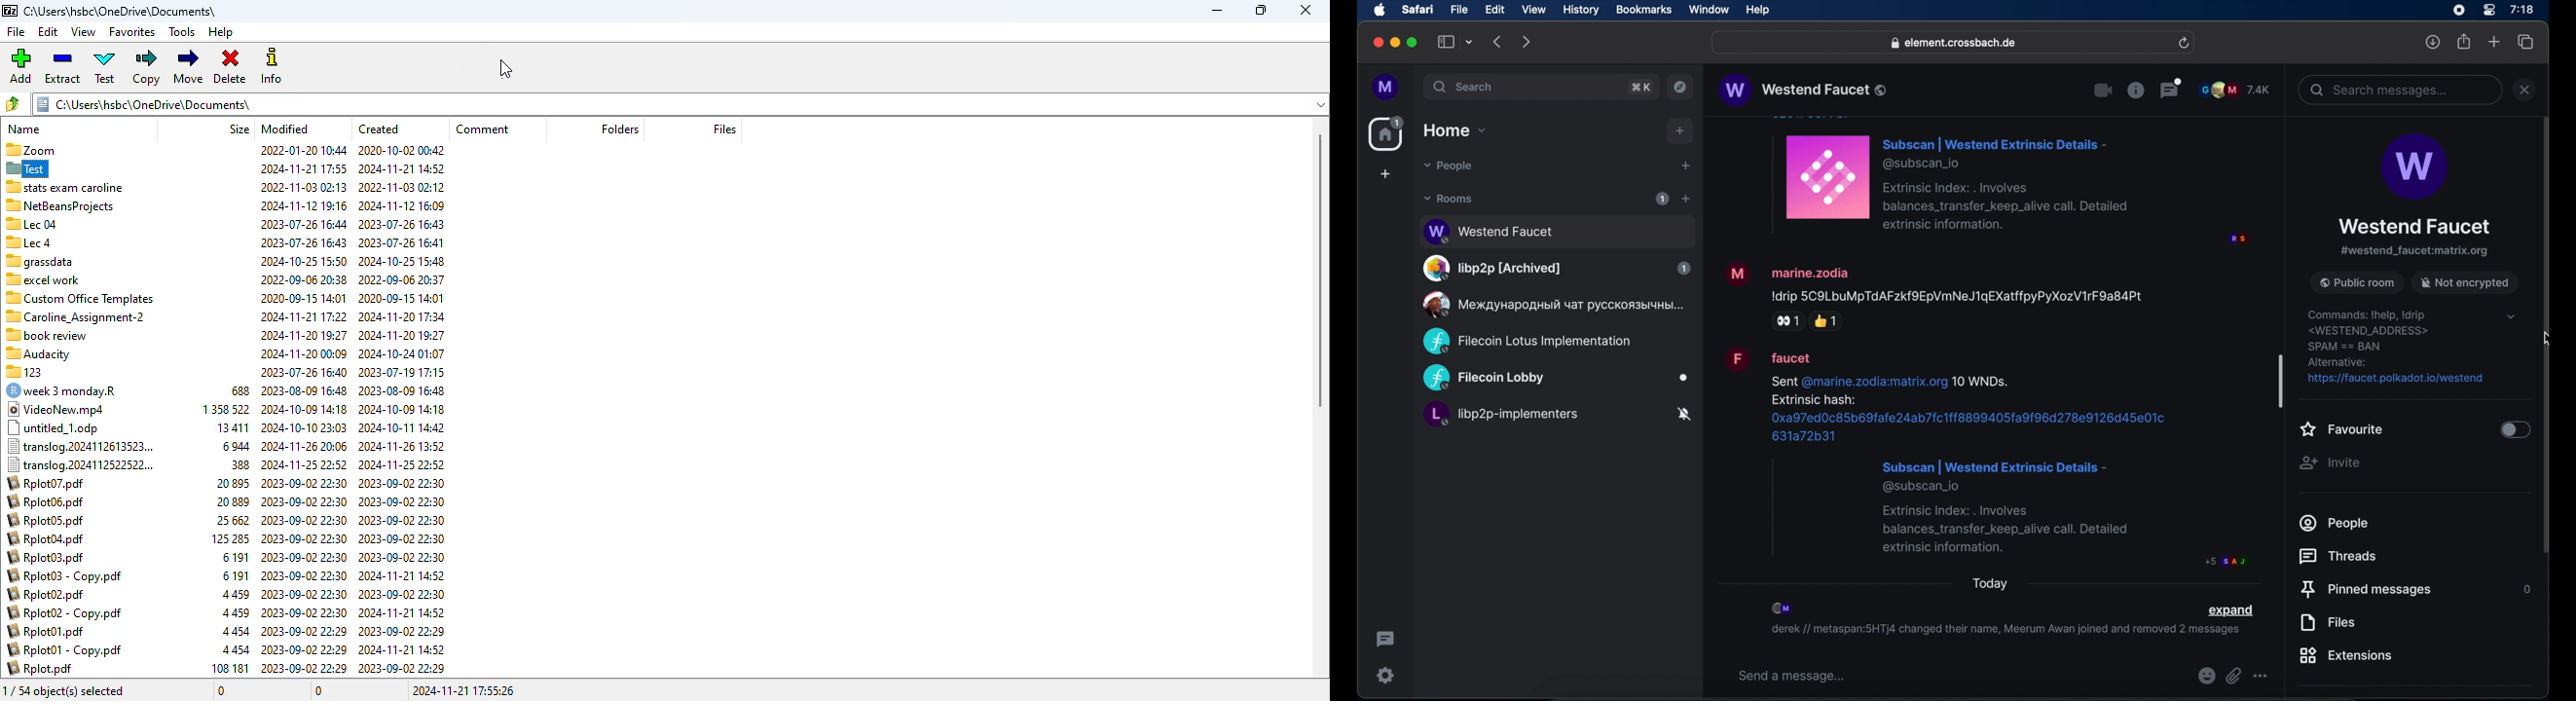  I want to click on close, so click(1305, 10).